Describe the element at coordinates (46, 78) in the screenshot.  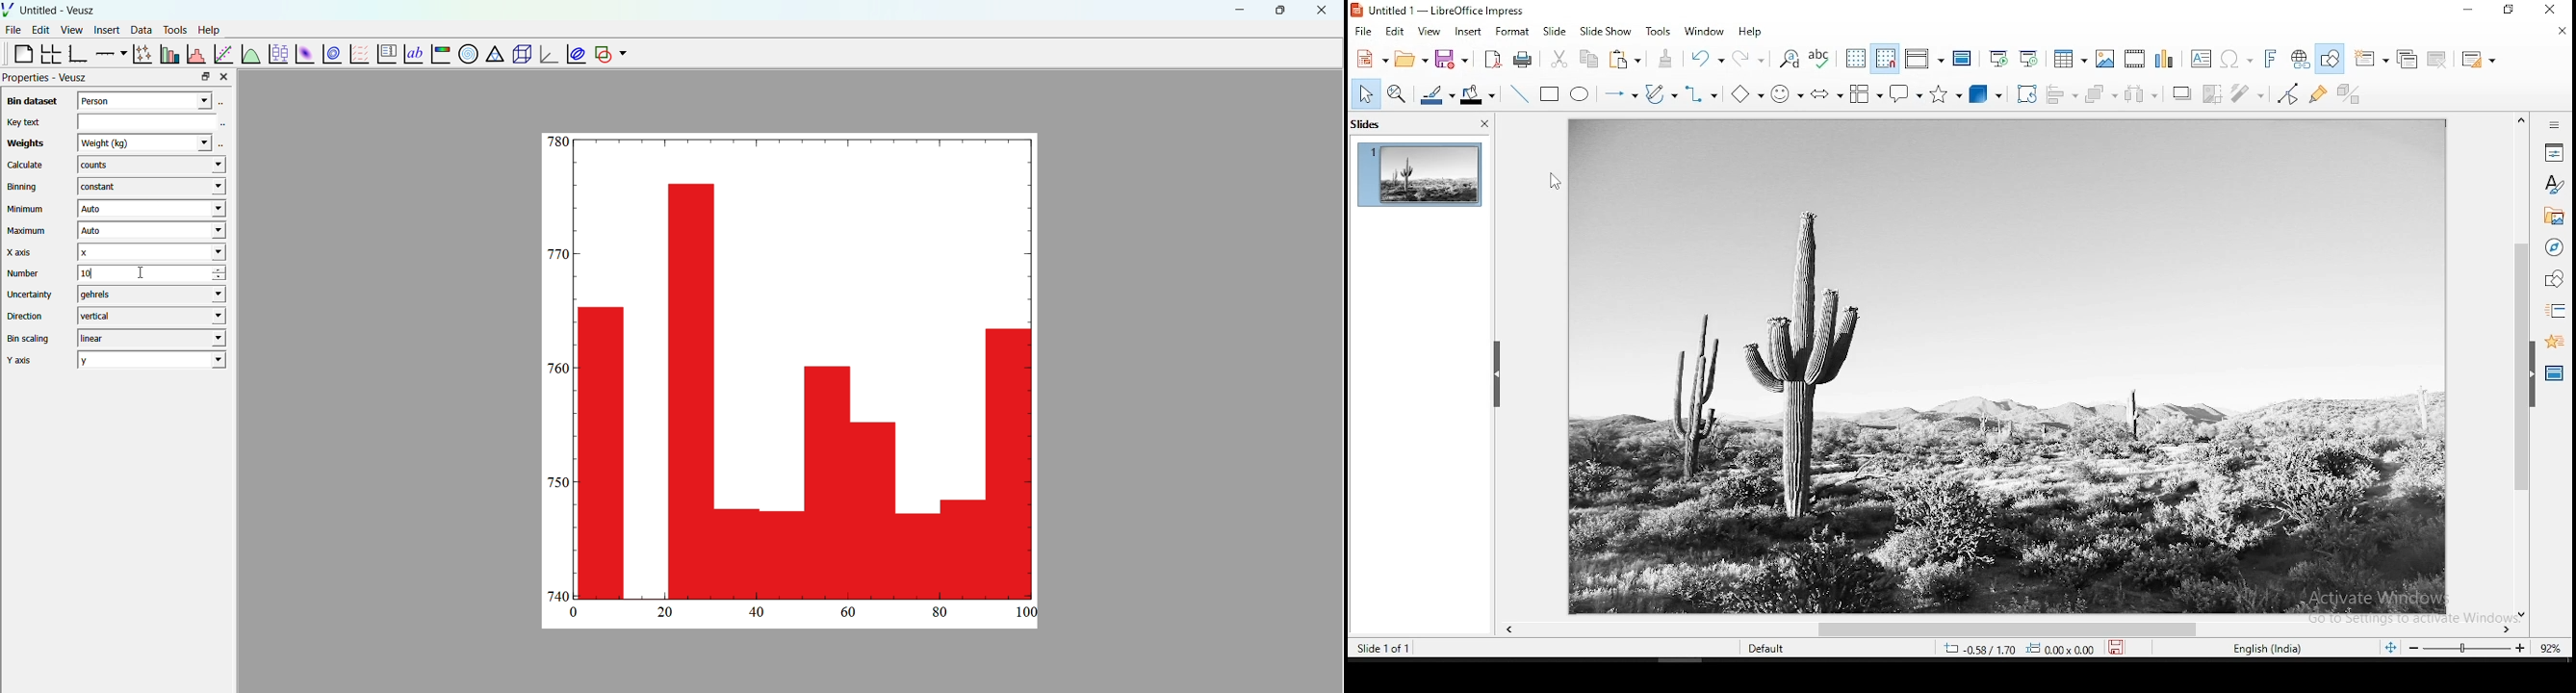
I see `Properties - Veusz` at that location.